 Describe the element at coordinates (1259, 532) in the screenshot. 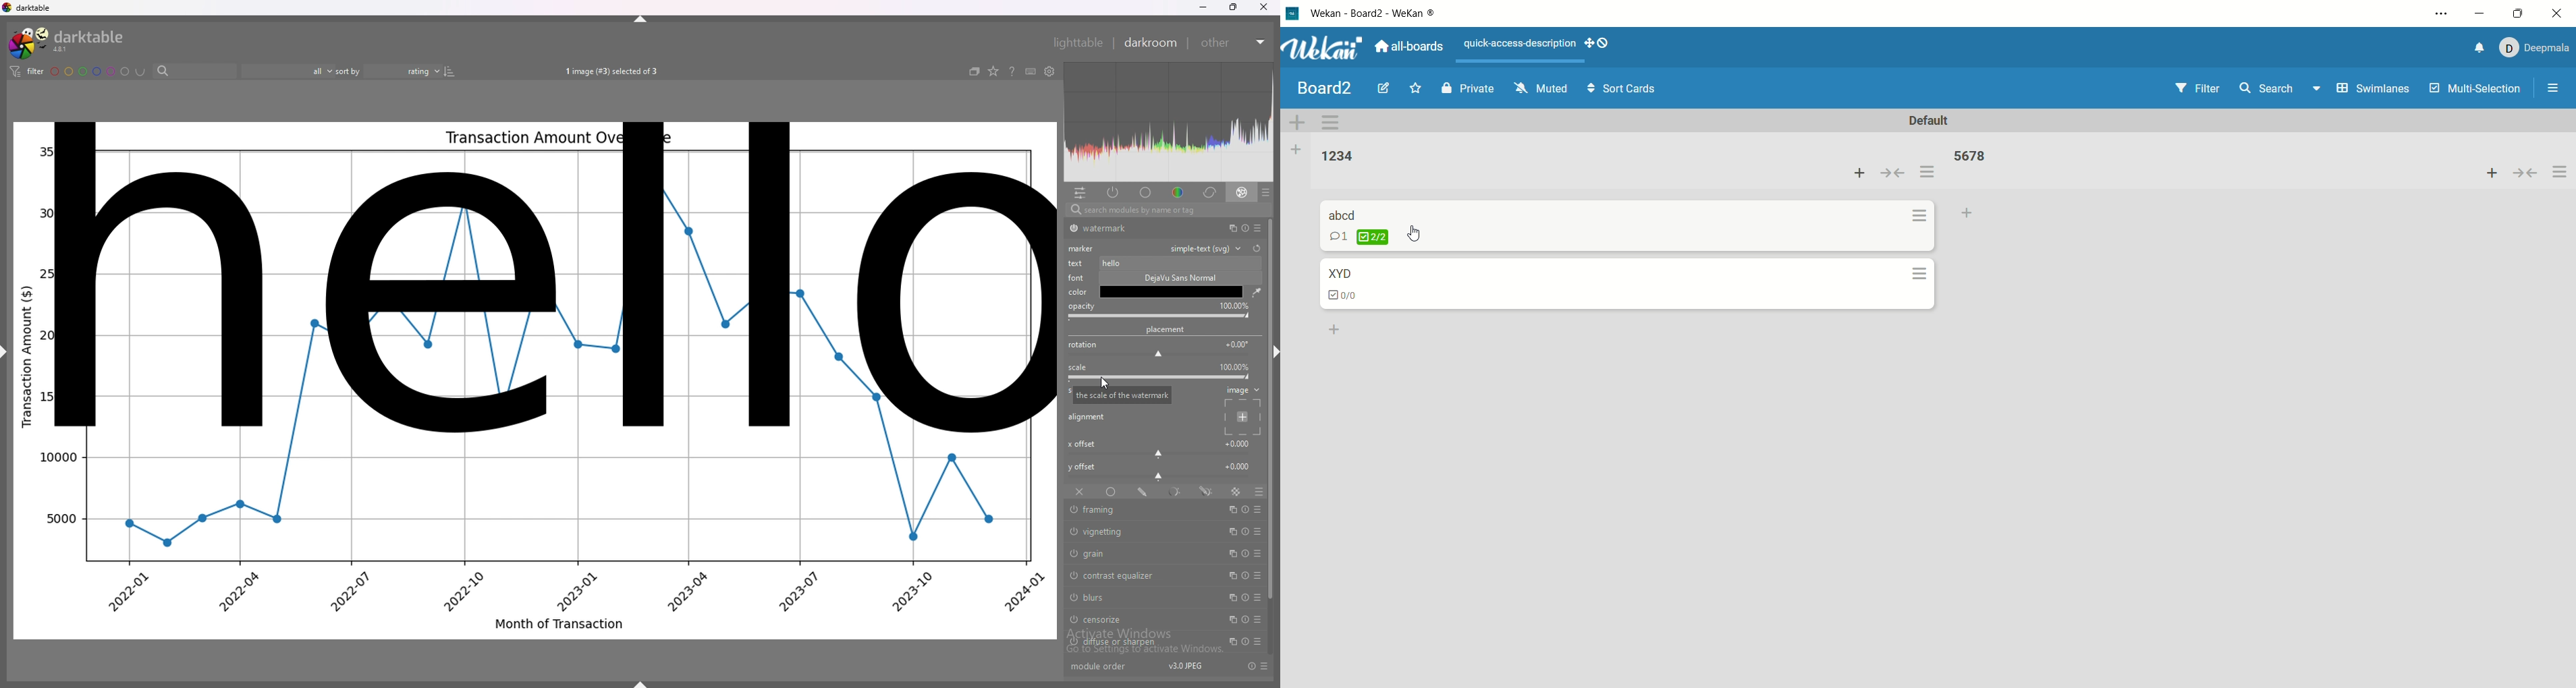

I see `presets` at that location.